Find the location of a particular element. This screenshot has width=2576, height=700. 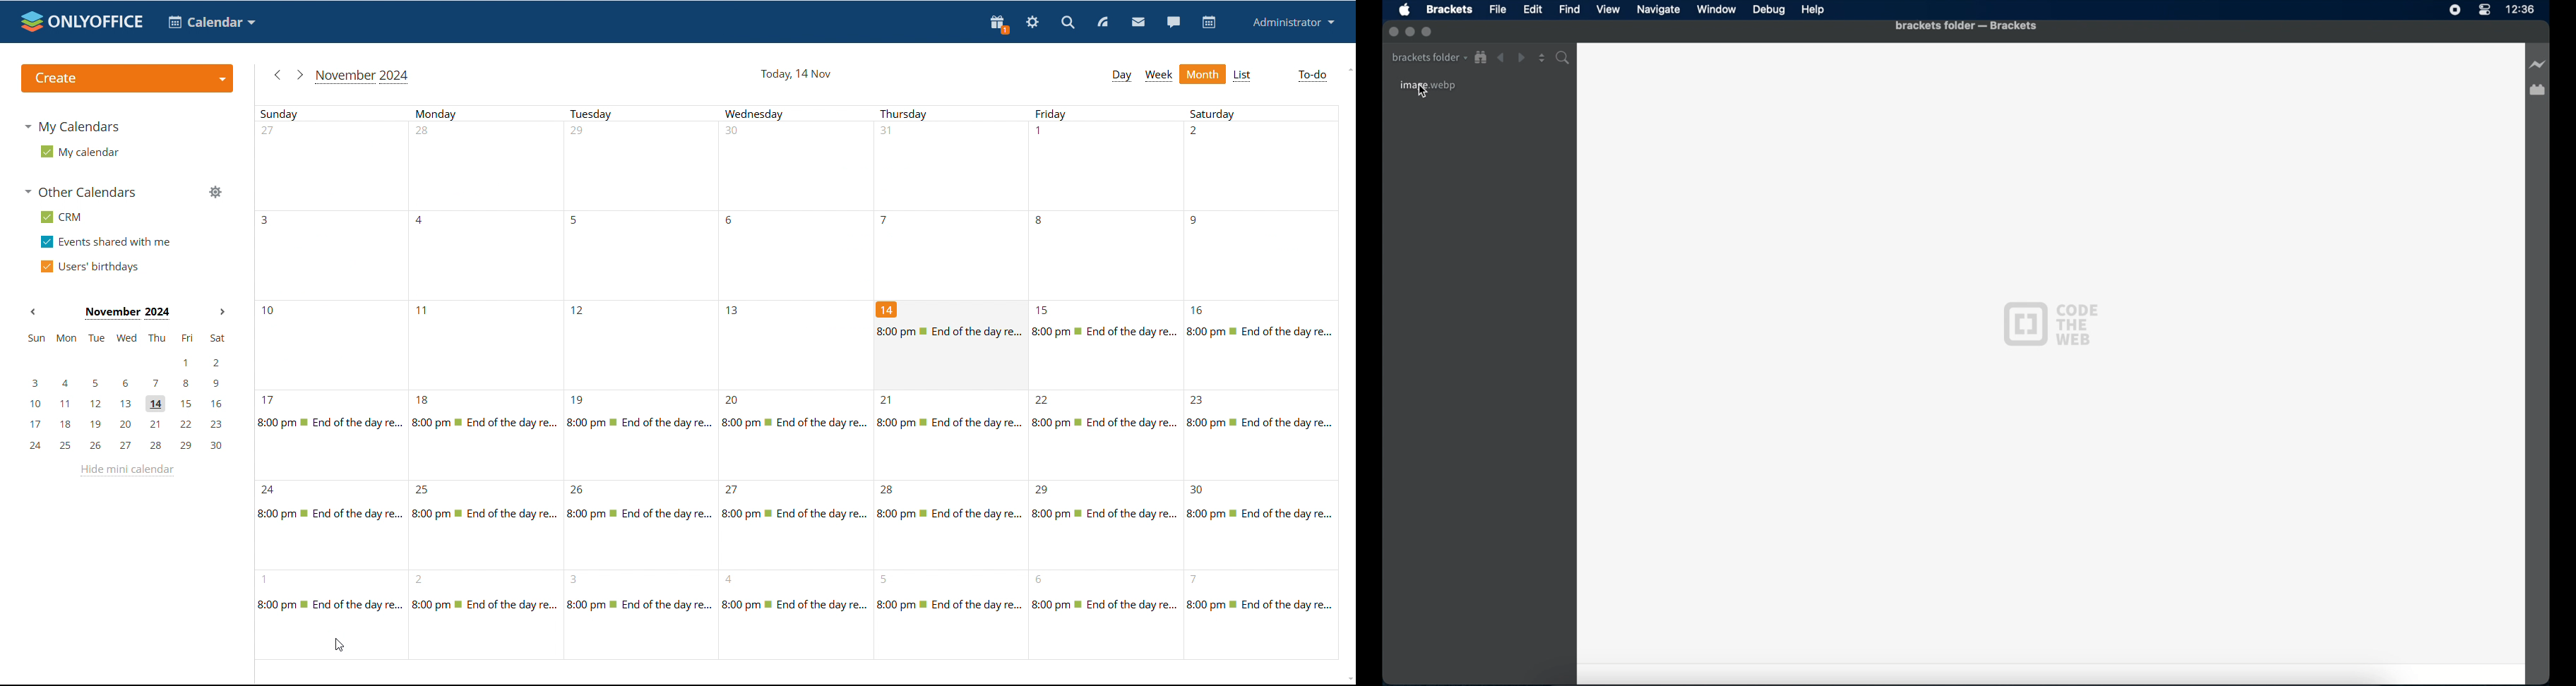

scroll up is located at coordinates (1347, 70).